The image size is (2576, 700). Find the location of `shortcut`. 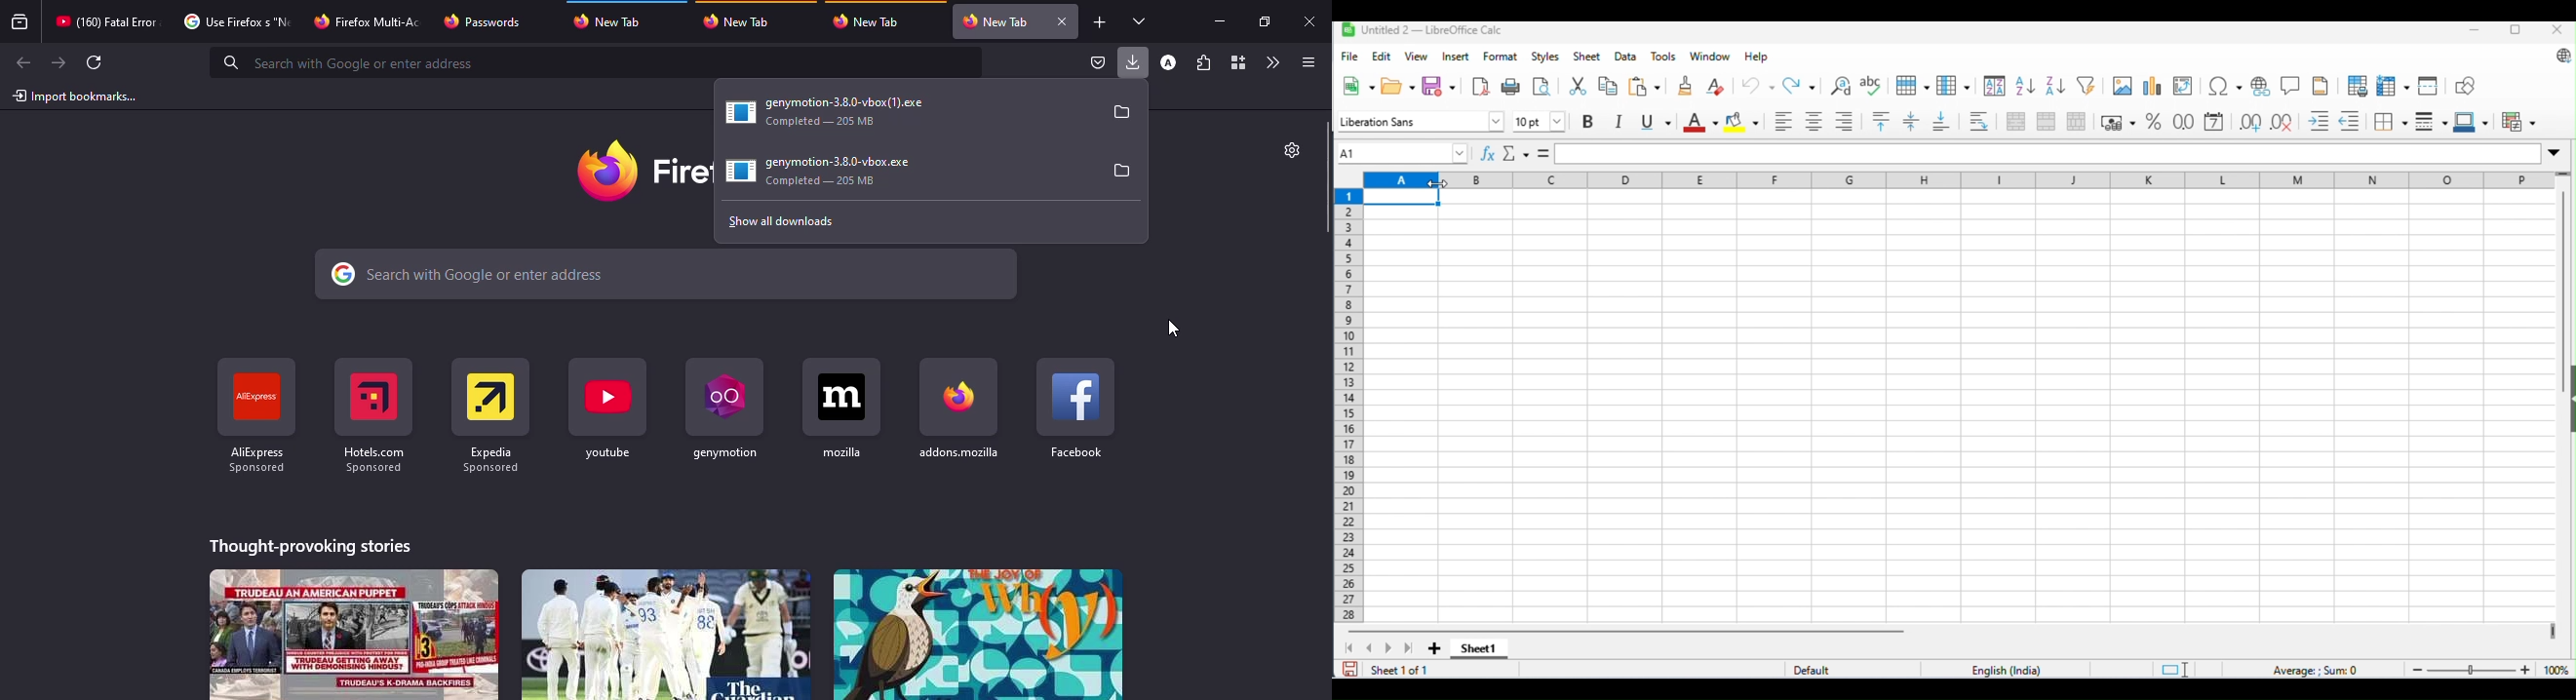

shortcut is located at coordinates (372, 414).